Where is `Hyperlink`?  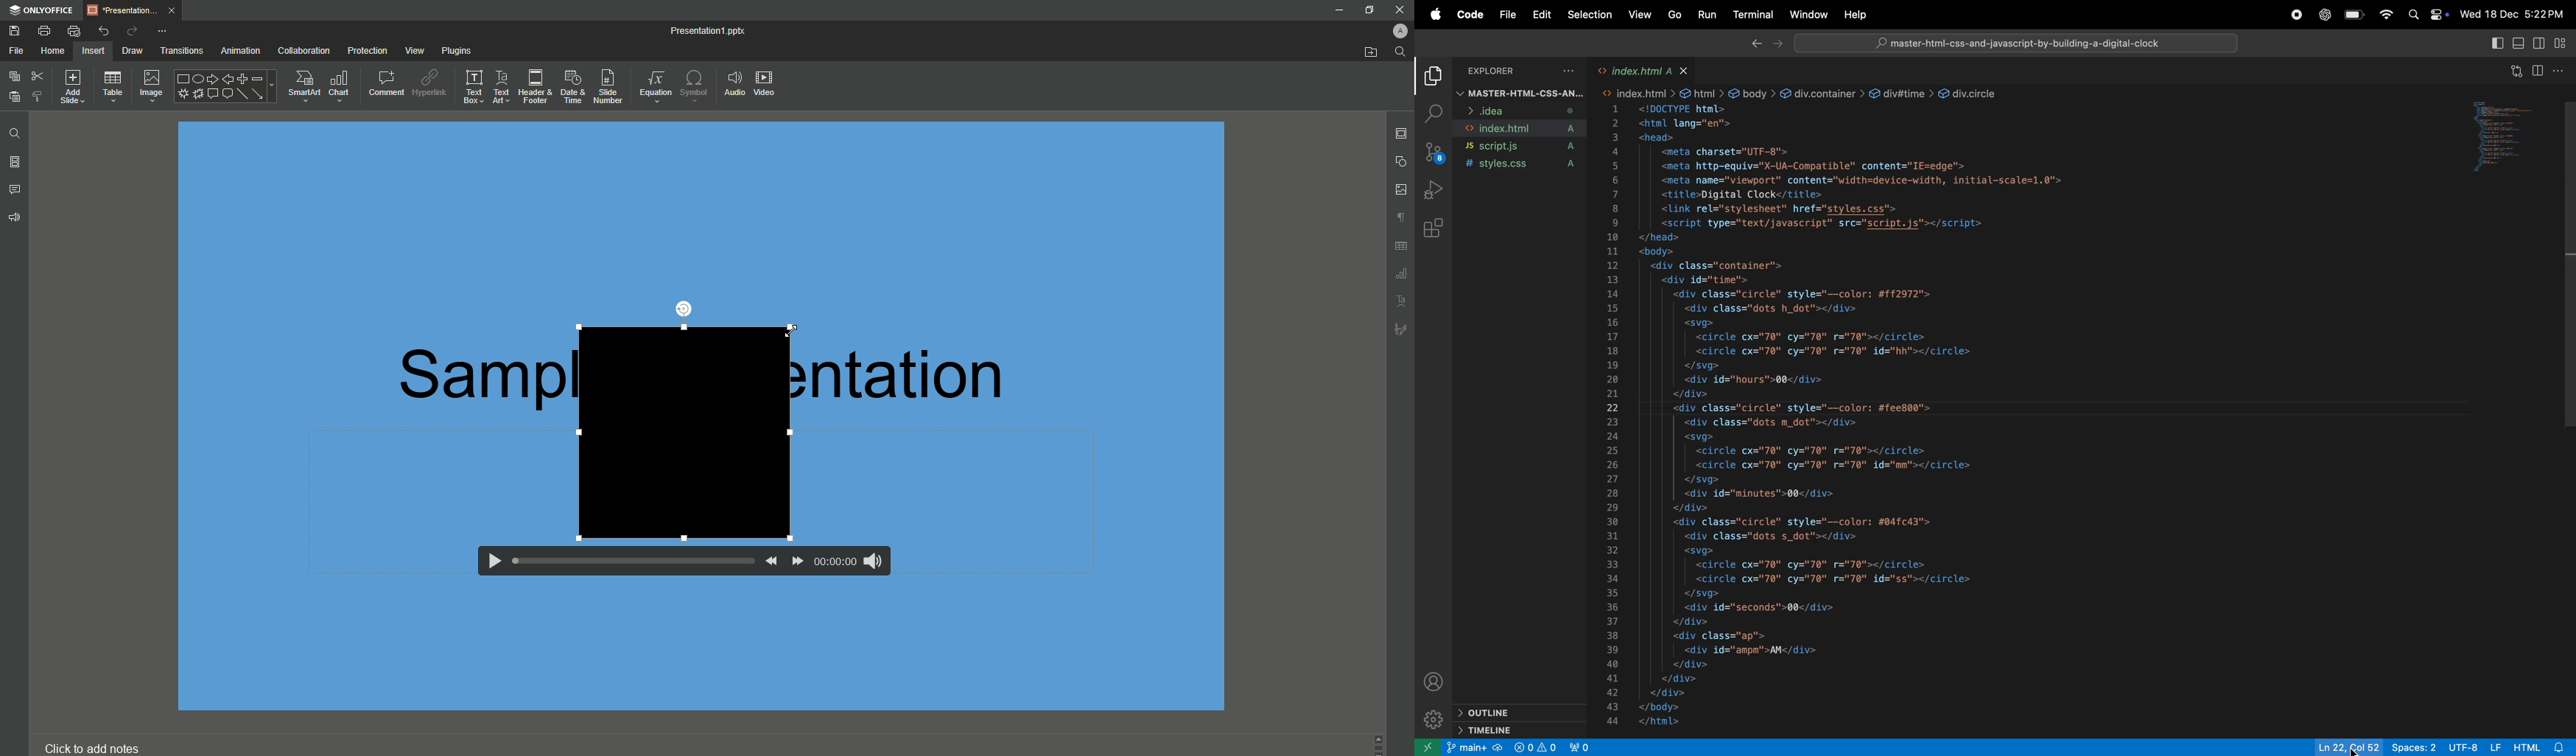
Hyperlink is located at coordinates (429, 83).